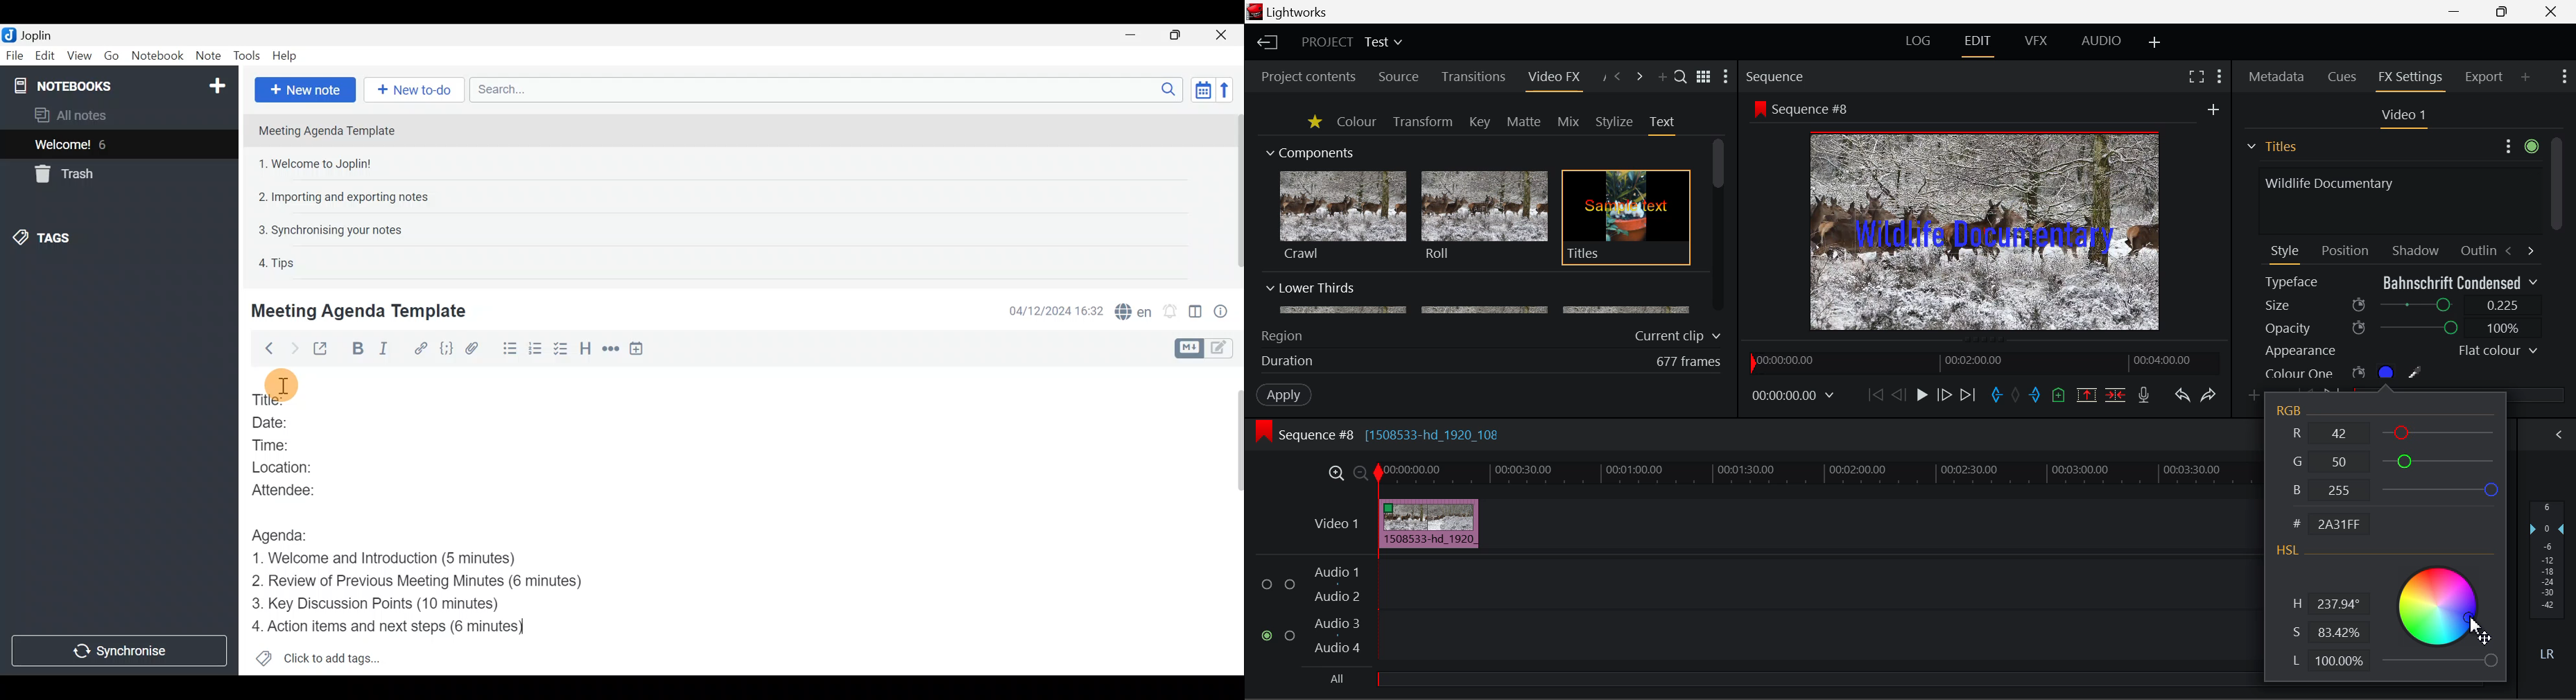 The image size is (2576, 700). What do you see at coordinates (1758, 108) in the screenshot?
I see `icon` at bounding box center [1758, 108].